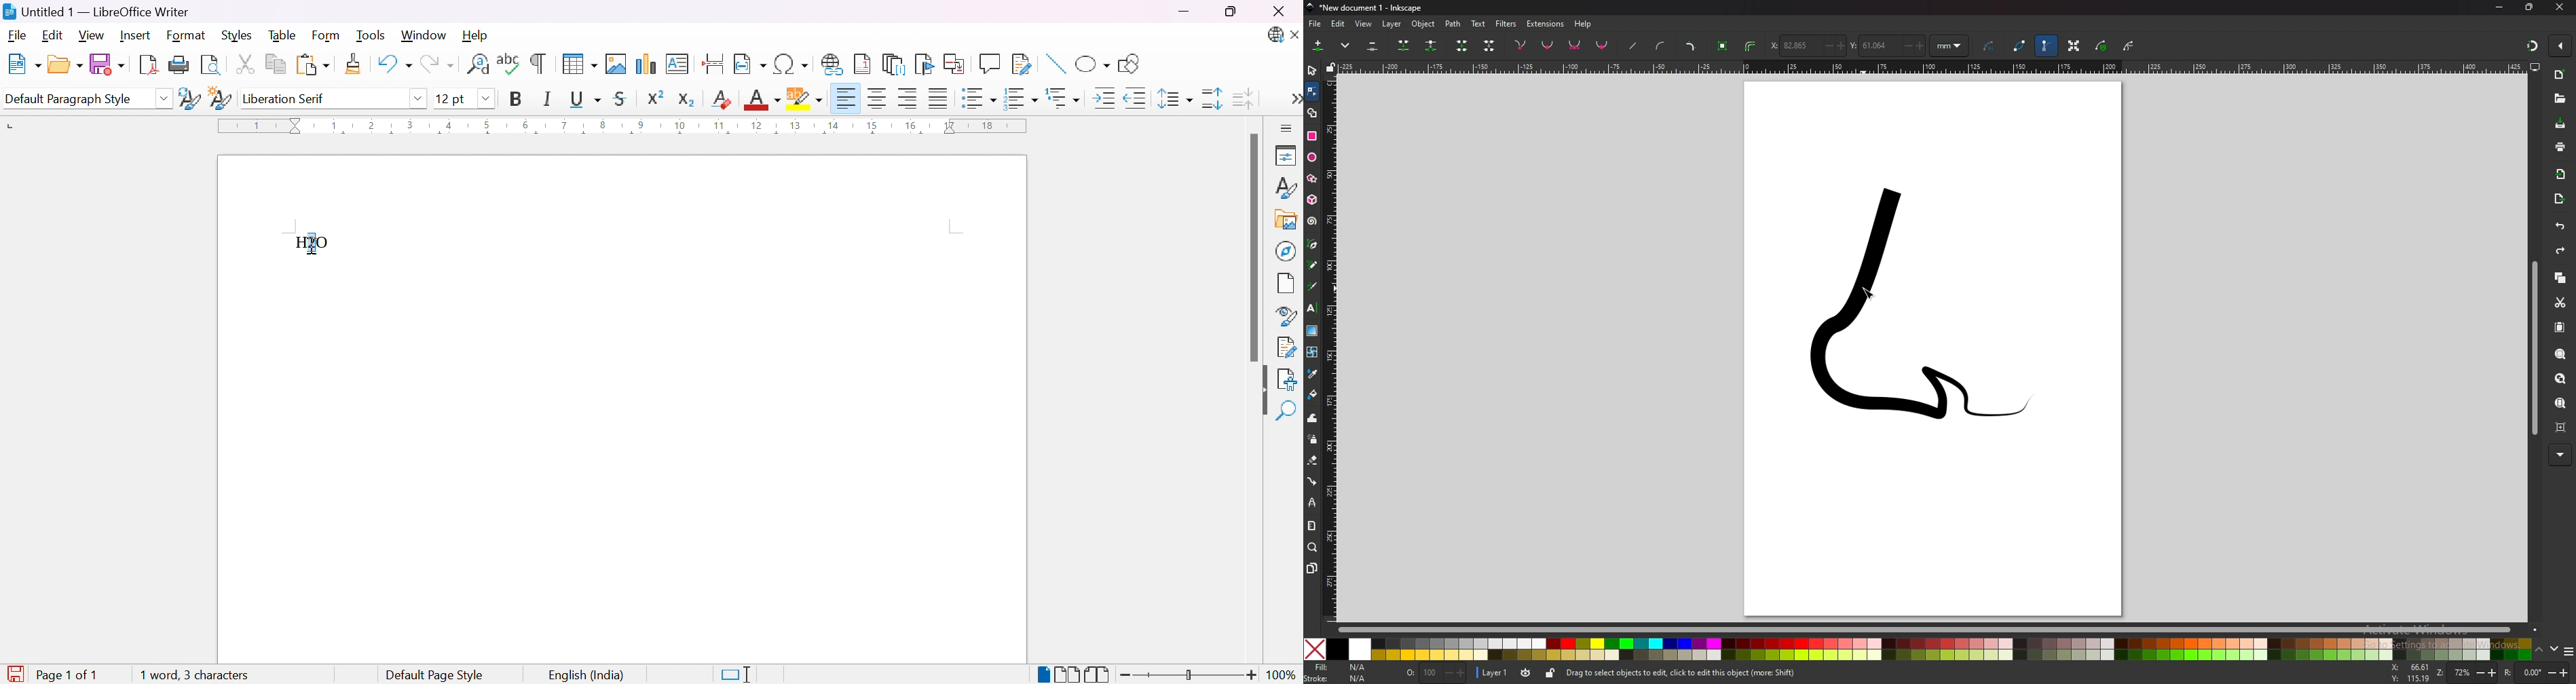 The width and height of the screenshot is (2576, 700). I want to click on add curve handles, so click(1660, 46).